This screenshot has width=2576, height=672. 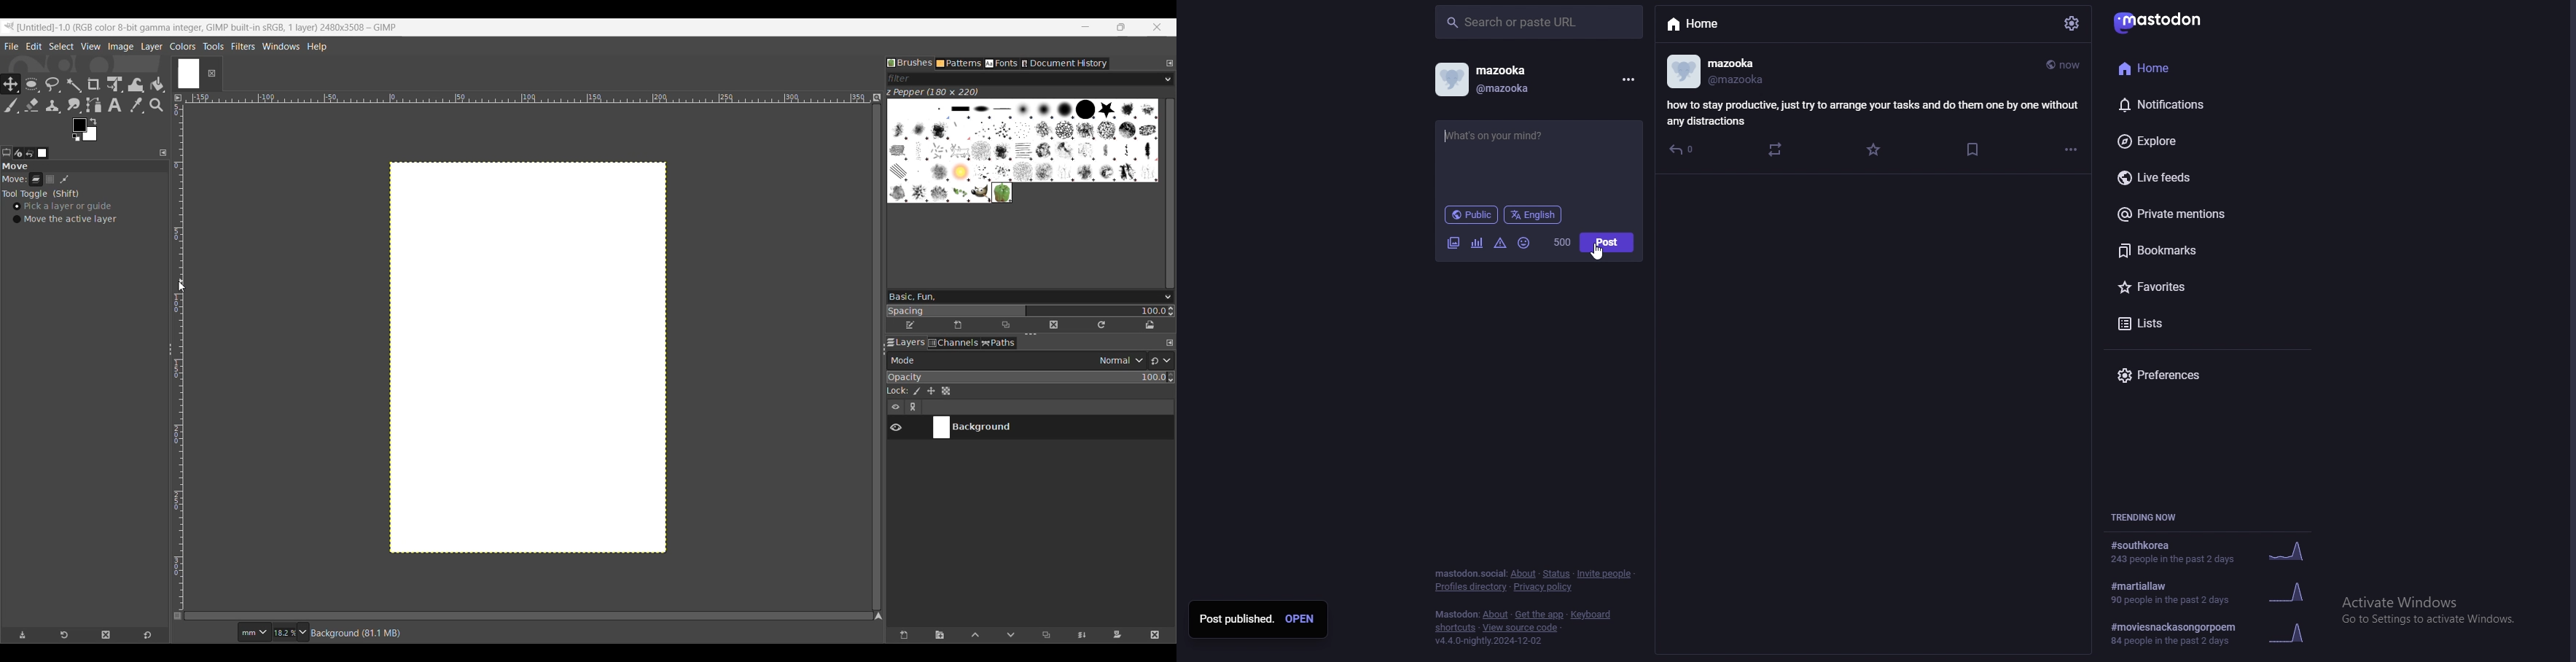 What do you see at coordinates (2181, 69) in the screenshot?
I see `home` at bounding box center [2181, 69].